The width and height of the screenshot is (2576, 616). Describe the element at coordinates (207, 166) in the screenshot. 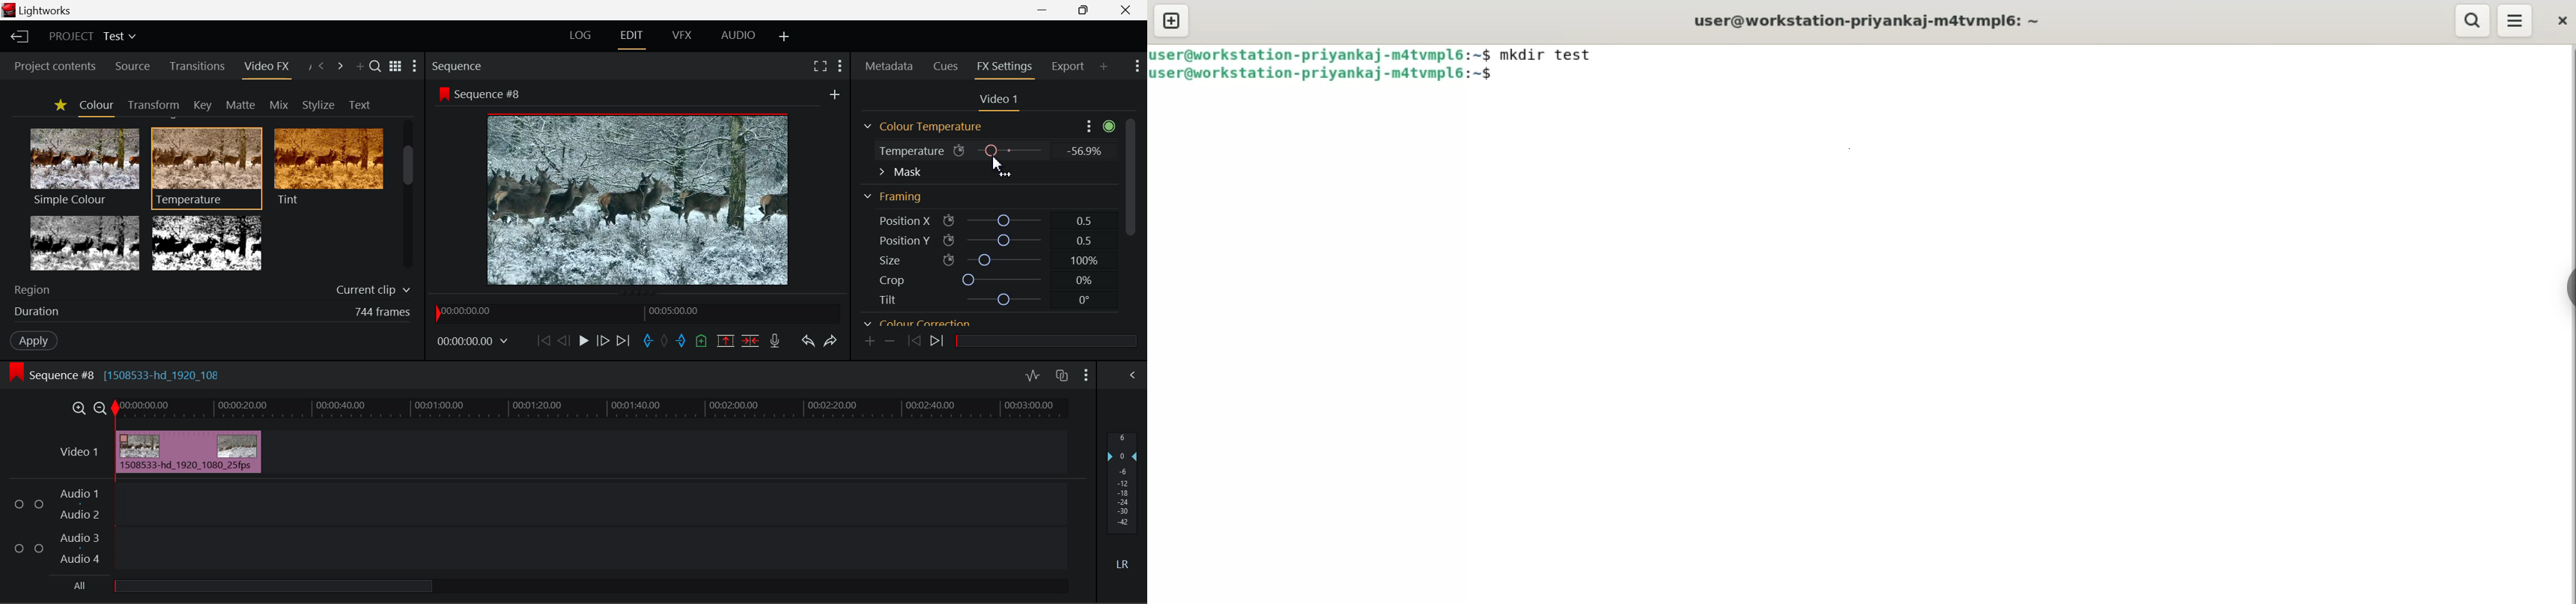

I see `Temperature` at that location.